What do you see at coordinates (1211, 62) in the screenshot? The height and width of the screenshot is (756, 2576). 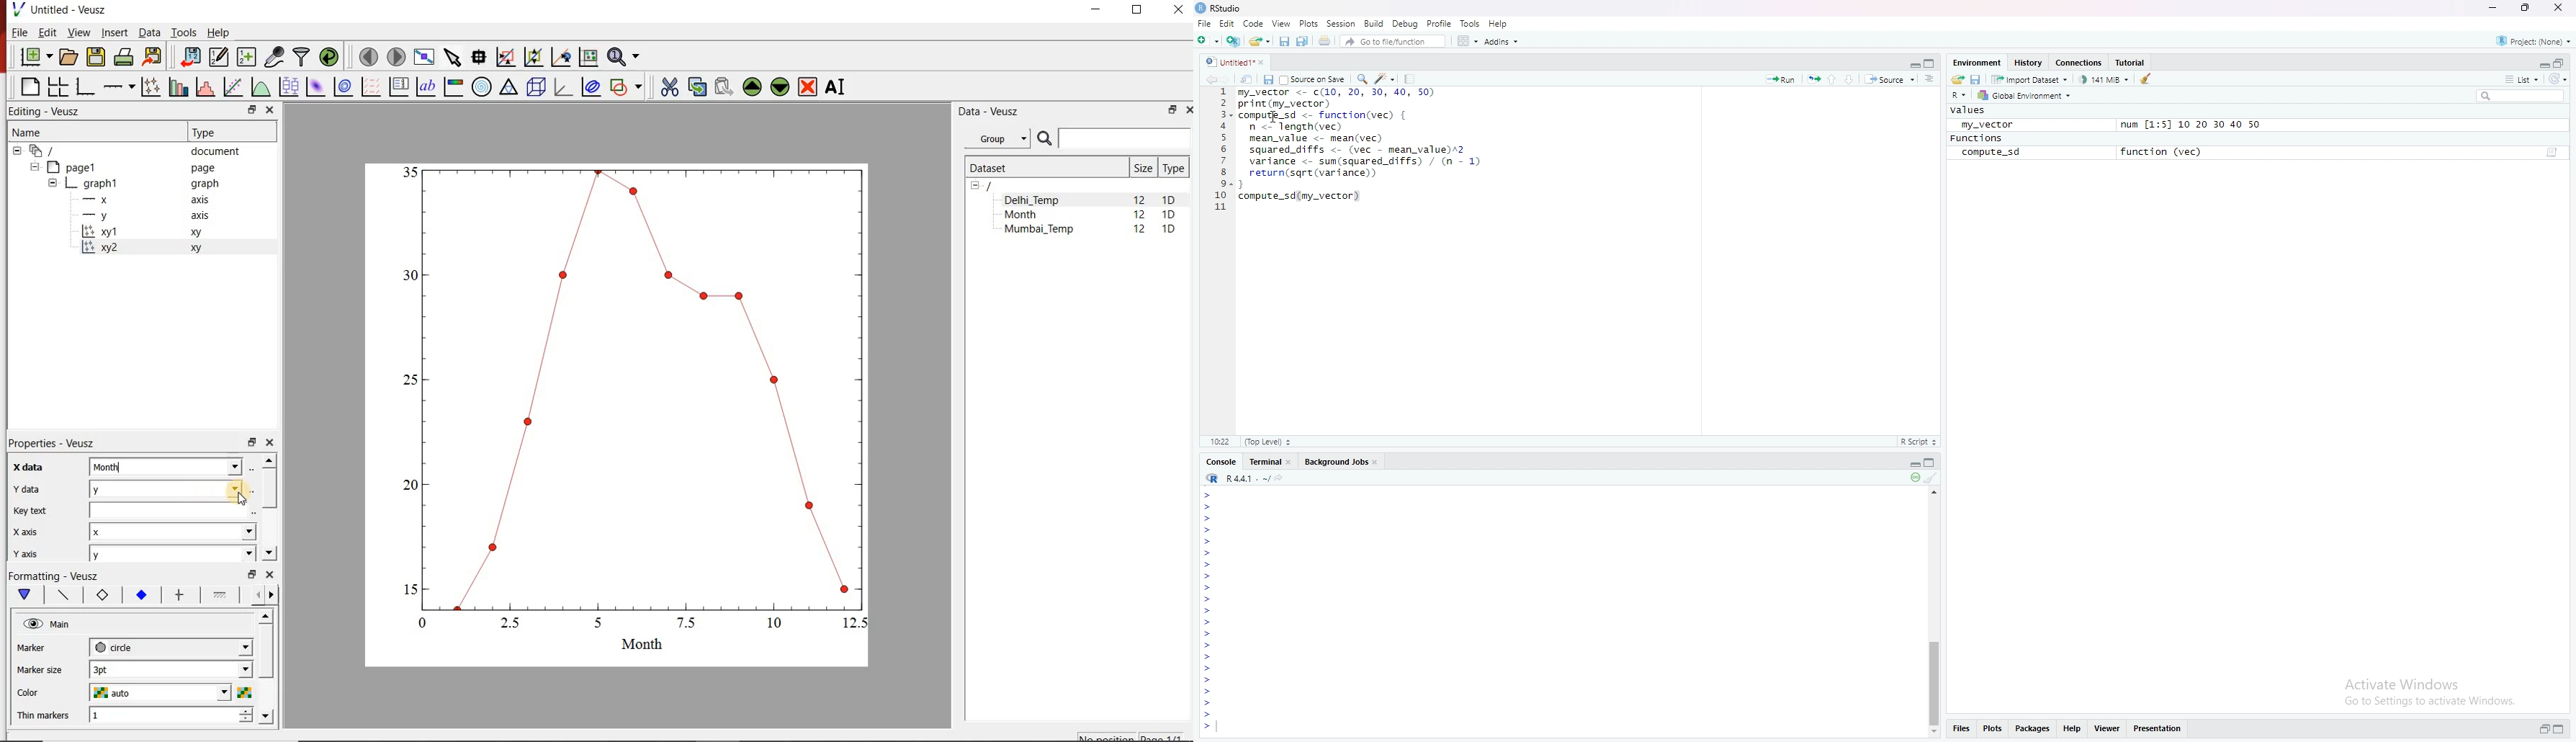 I see `RStudio logo` at bounding box center [1211, 62].